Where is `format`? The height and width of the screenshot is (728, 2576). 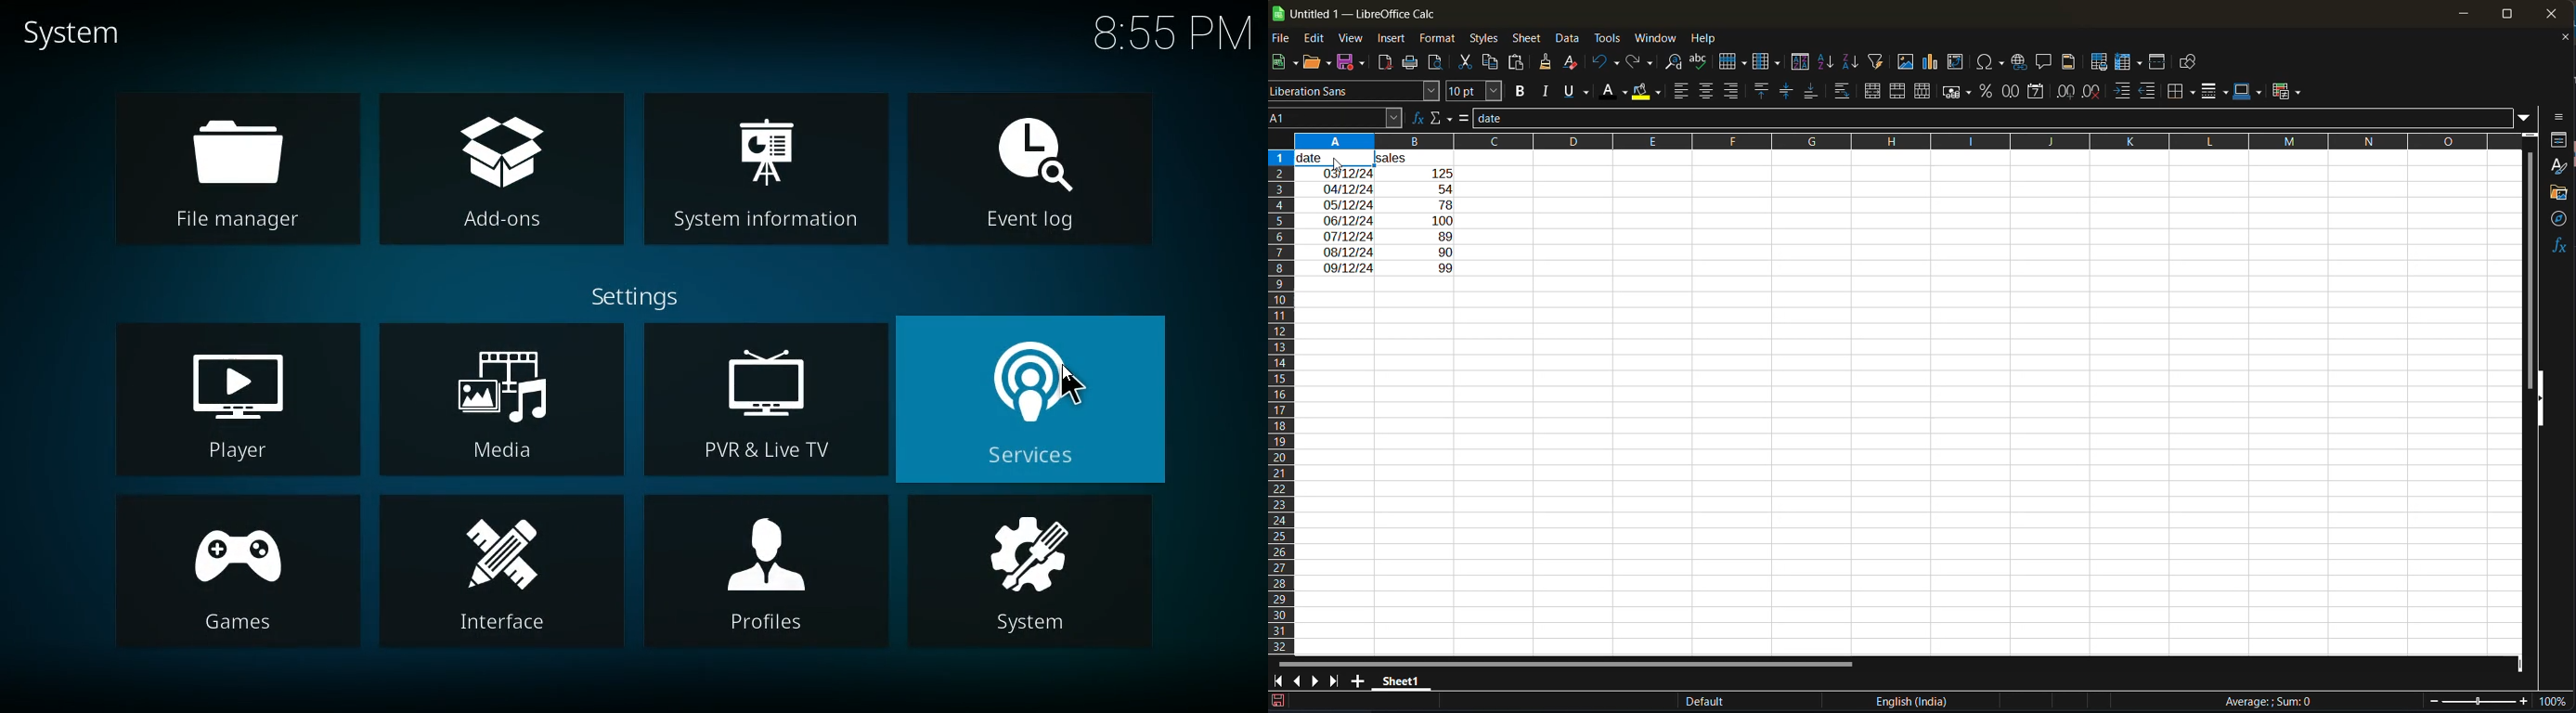 format is located at coordinates (1439, 41).